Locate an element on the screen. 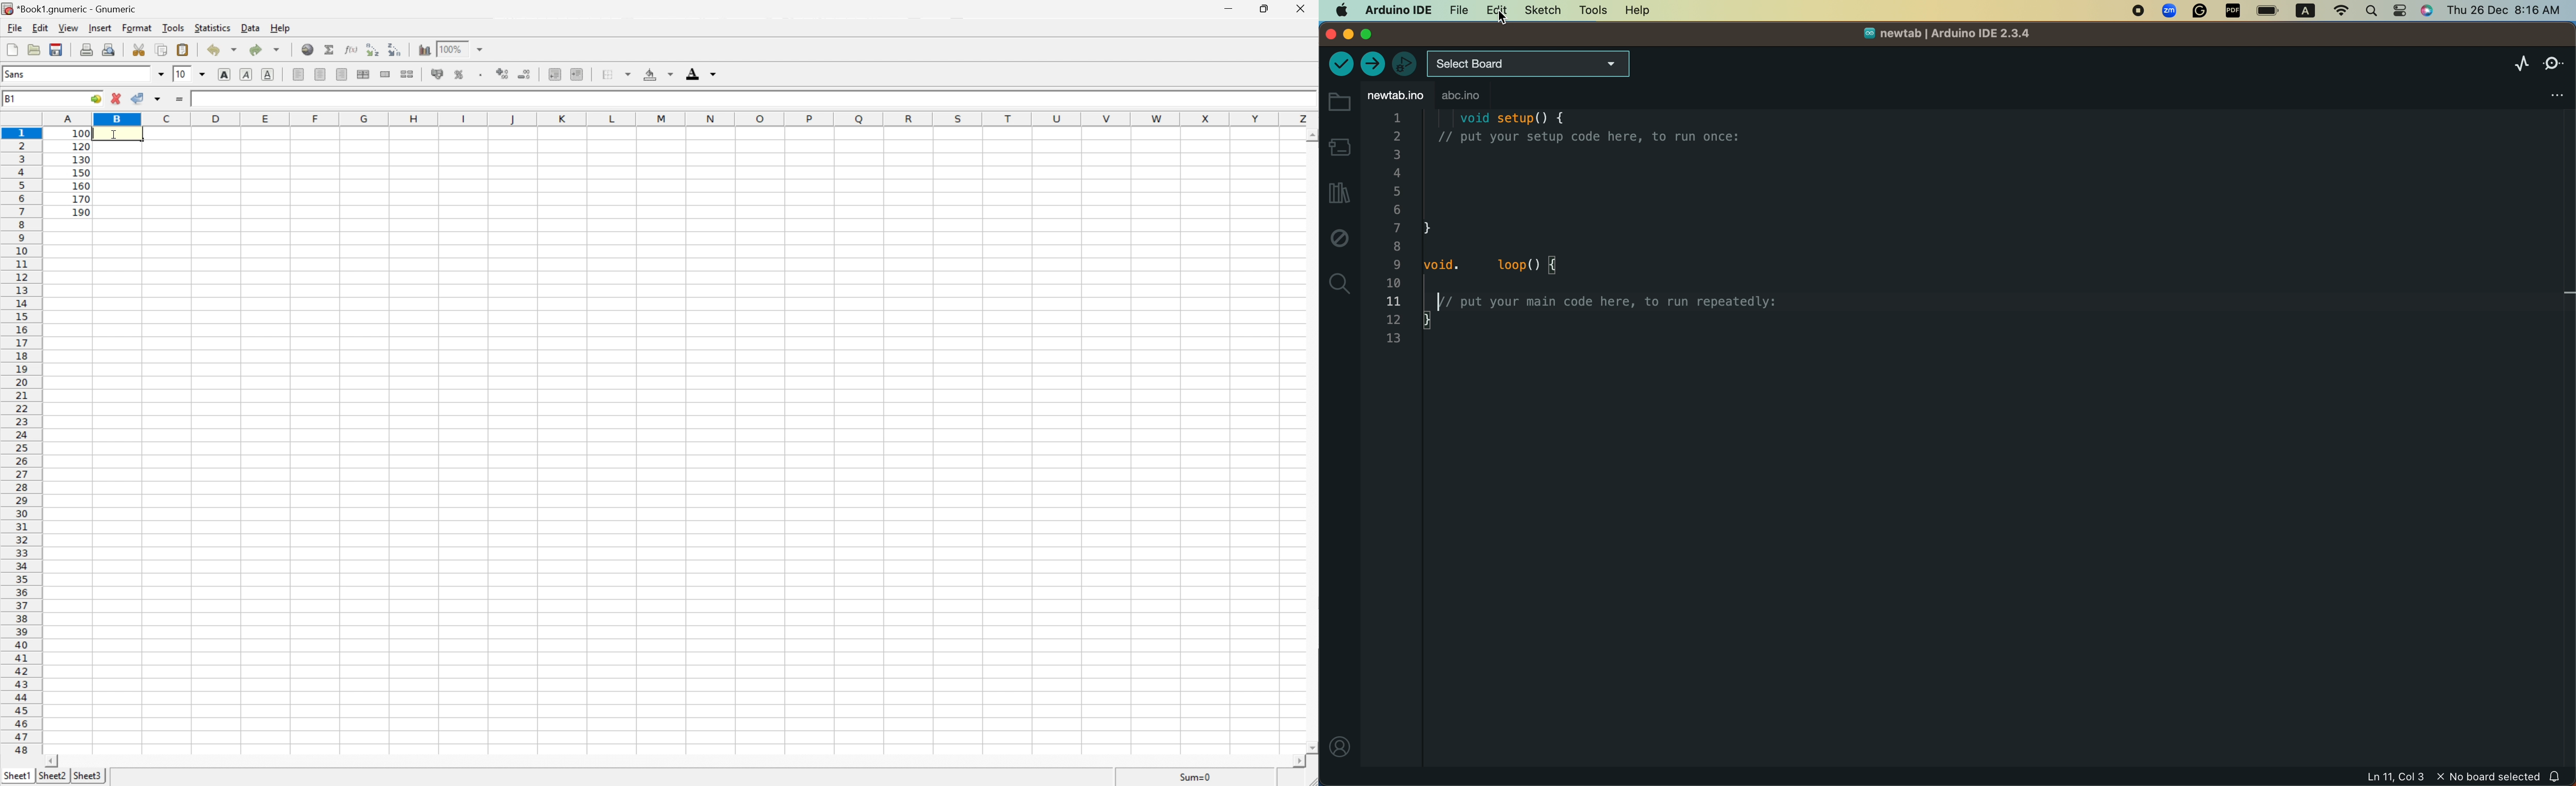 Image resolution: width=2576 pixels, height=812 pixels. 150 is located at coordinates (80, 172).